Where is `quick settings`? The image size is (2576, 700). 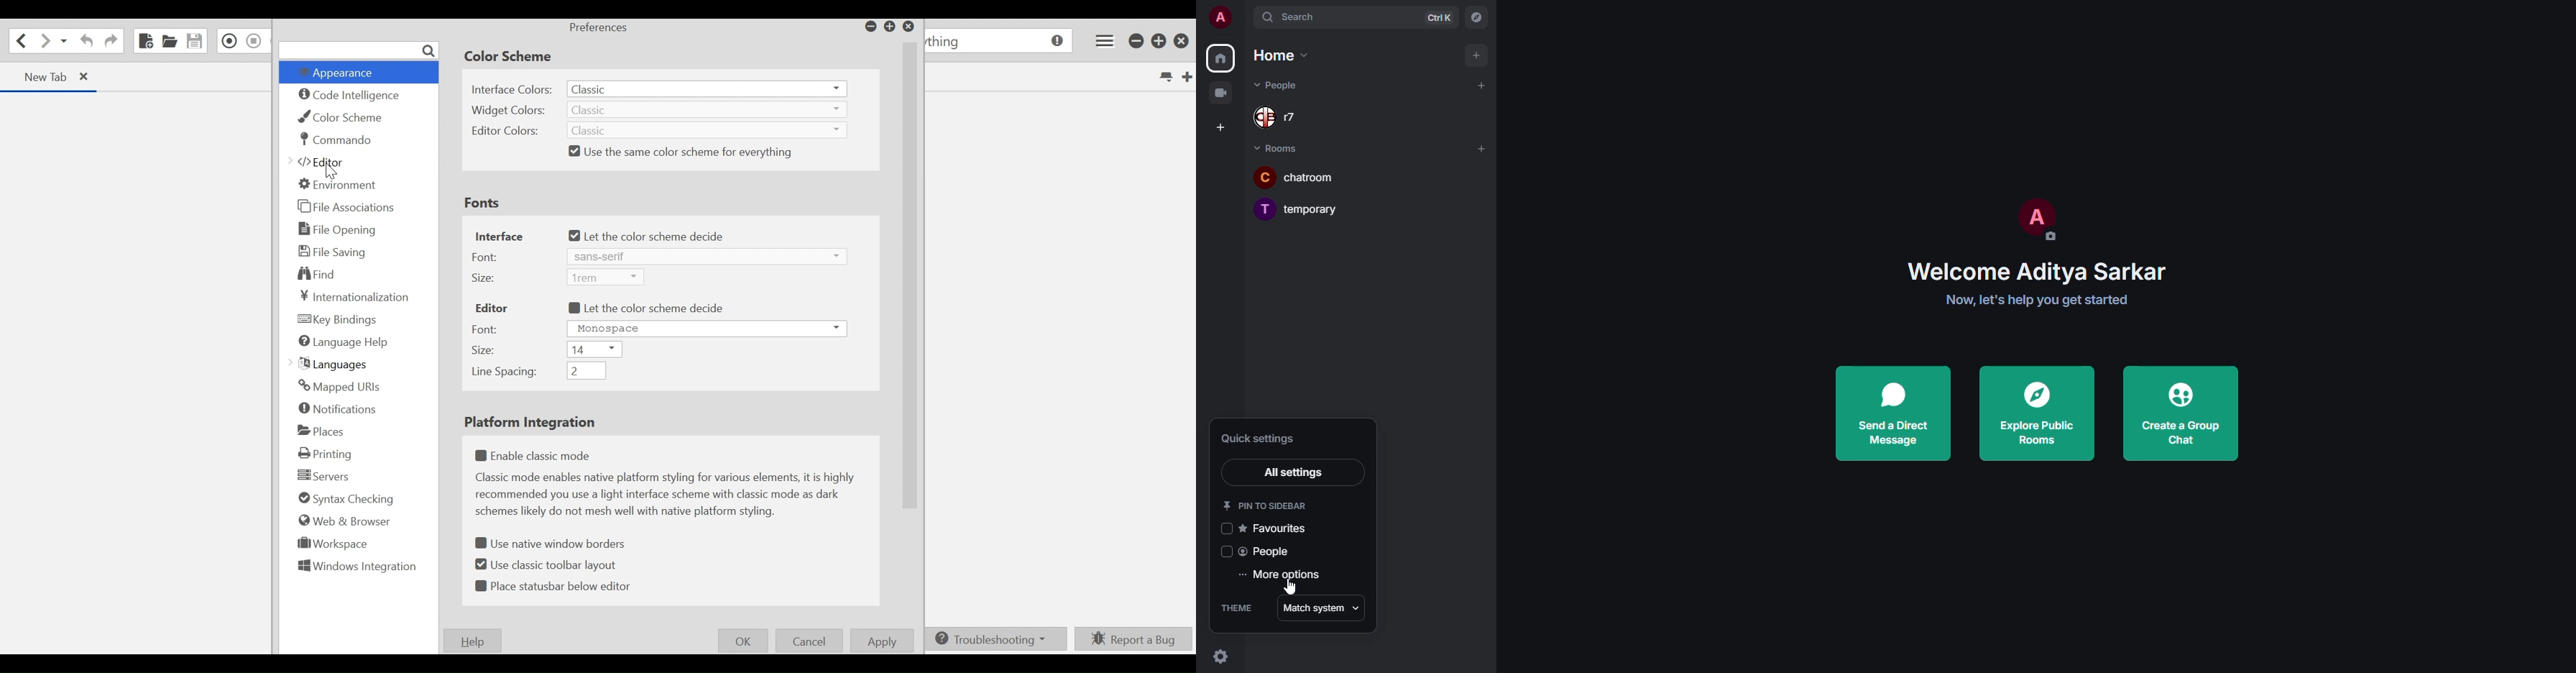 quick settings is located at coordinates (1256, 438).